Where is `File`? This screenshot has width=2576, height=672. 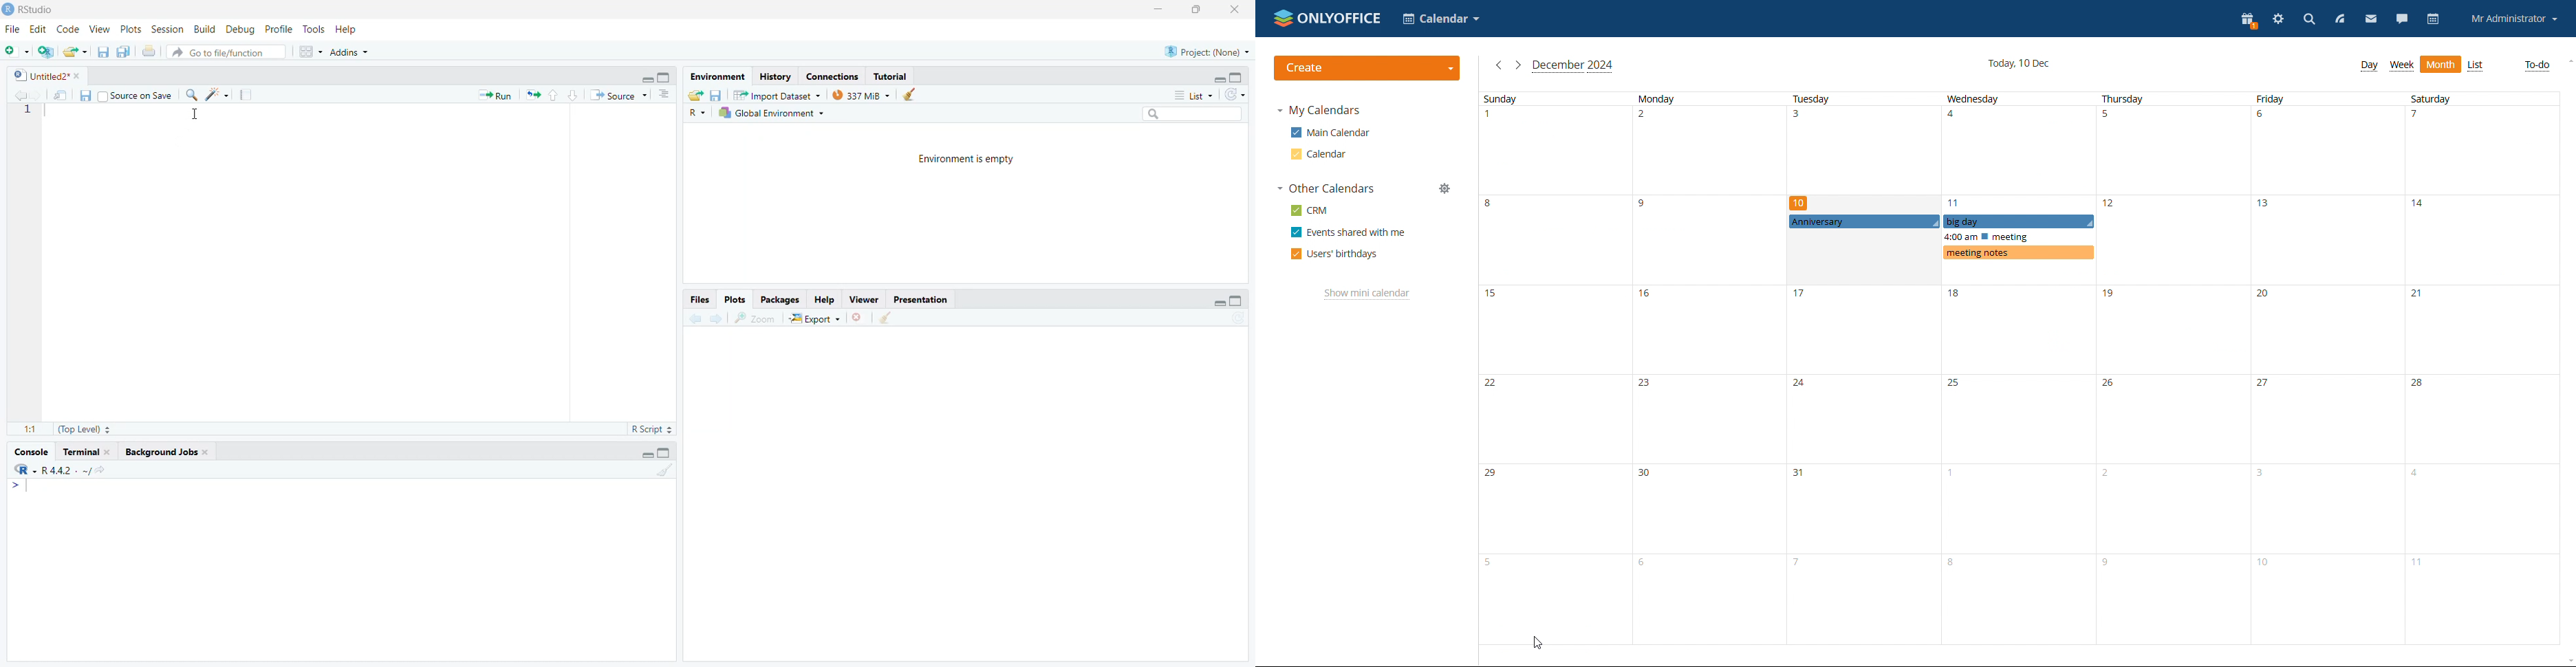
File is located at coordinates (11, 29).